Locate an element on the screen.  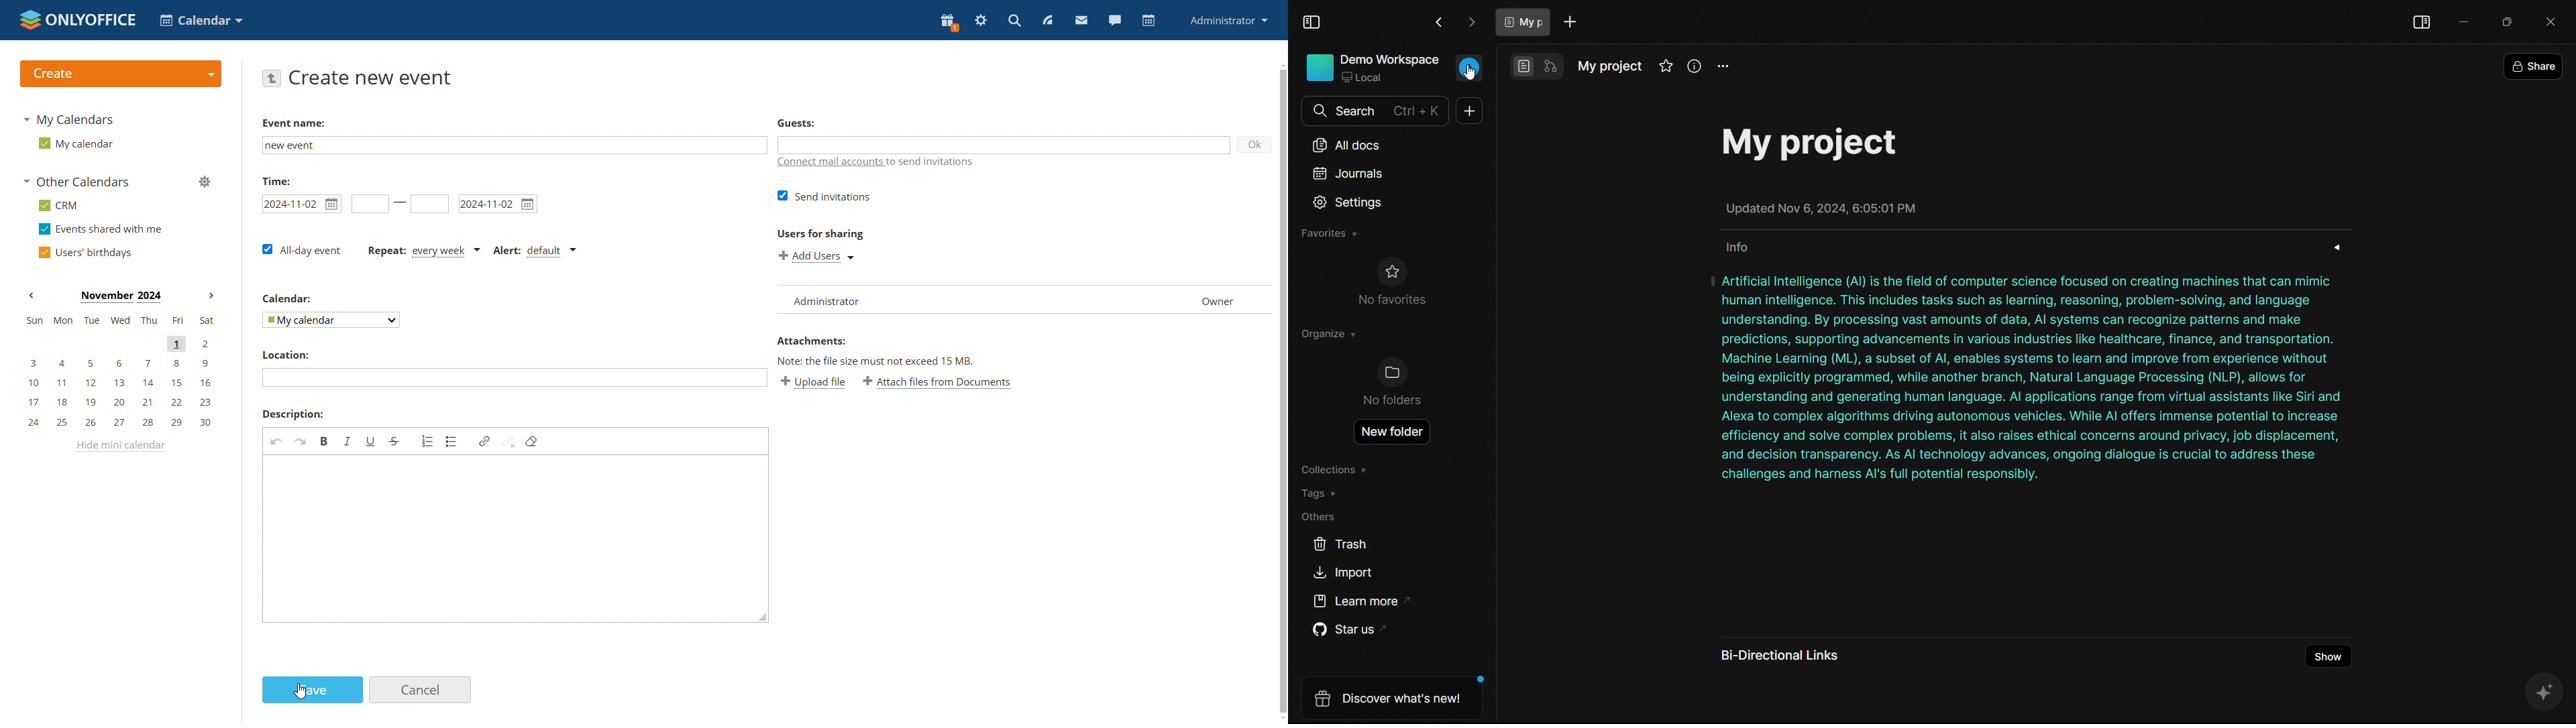
event altert type is located at coordinates (537, 251).